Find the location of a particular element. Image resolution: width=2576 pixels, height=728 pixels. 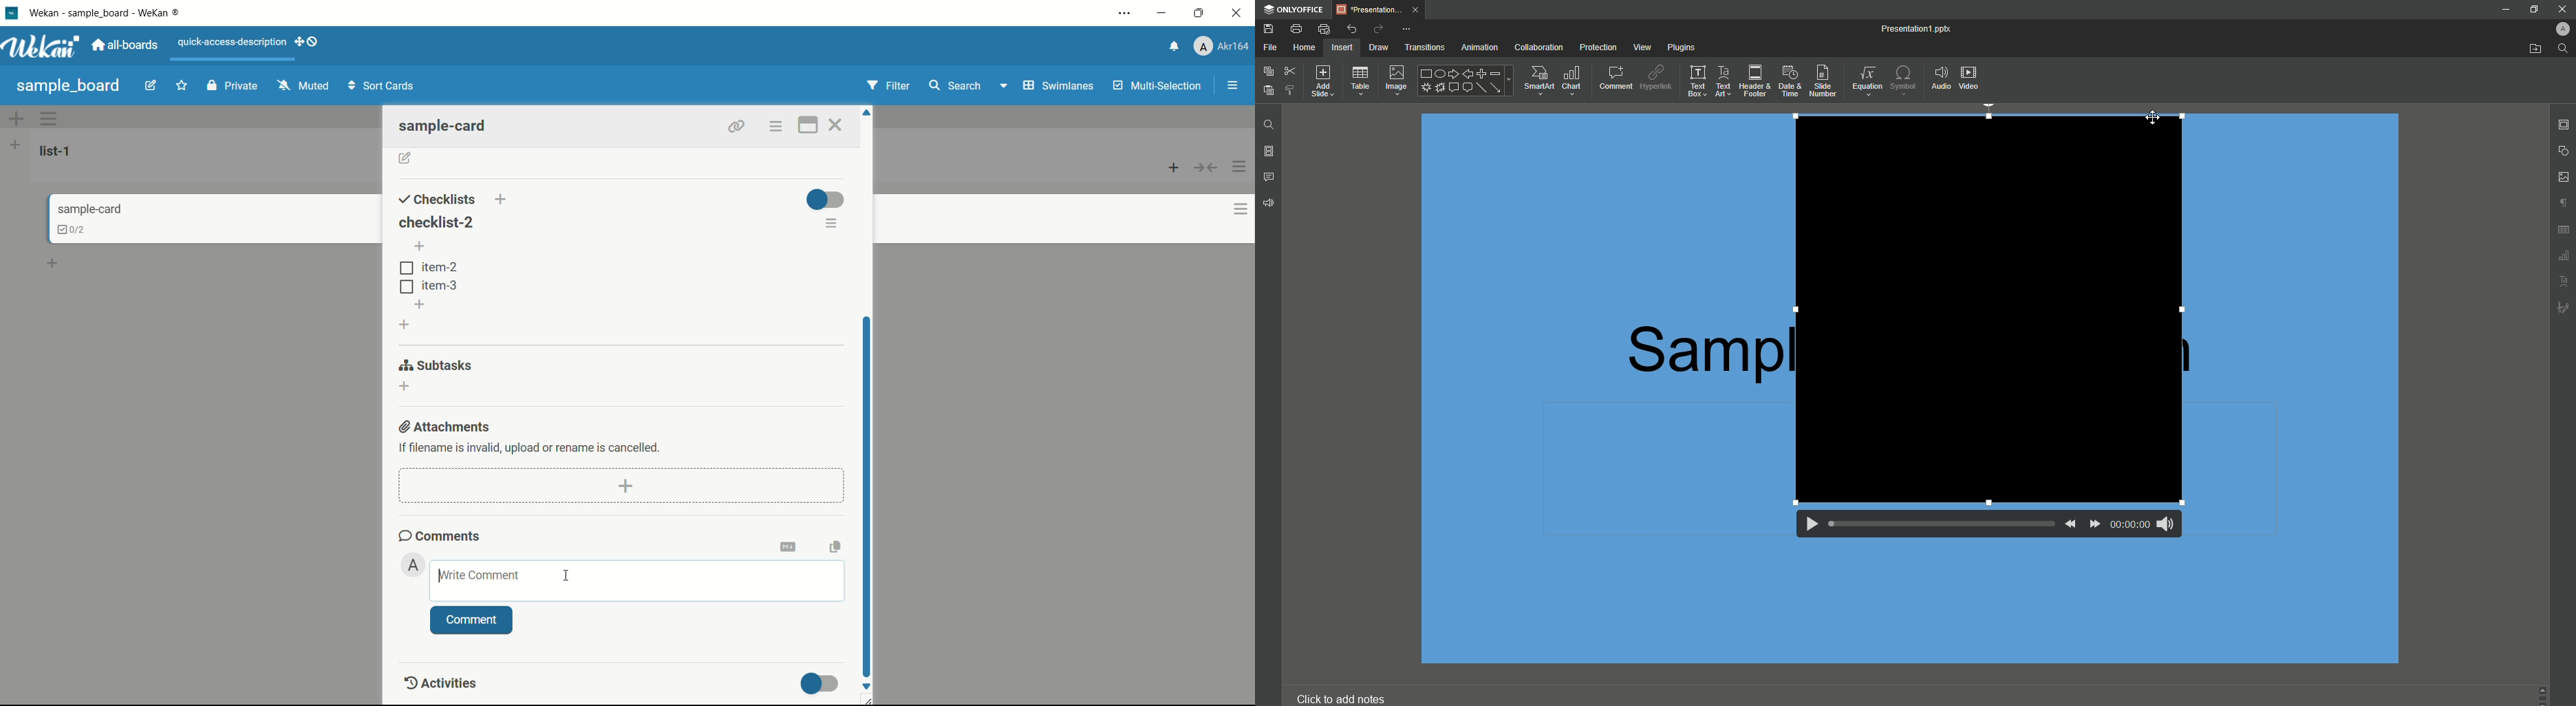

Shape Settings is located at coordinates (2564, 151).